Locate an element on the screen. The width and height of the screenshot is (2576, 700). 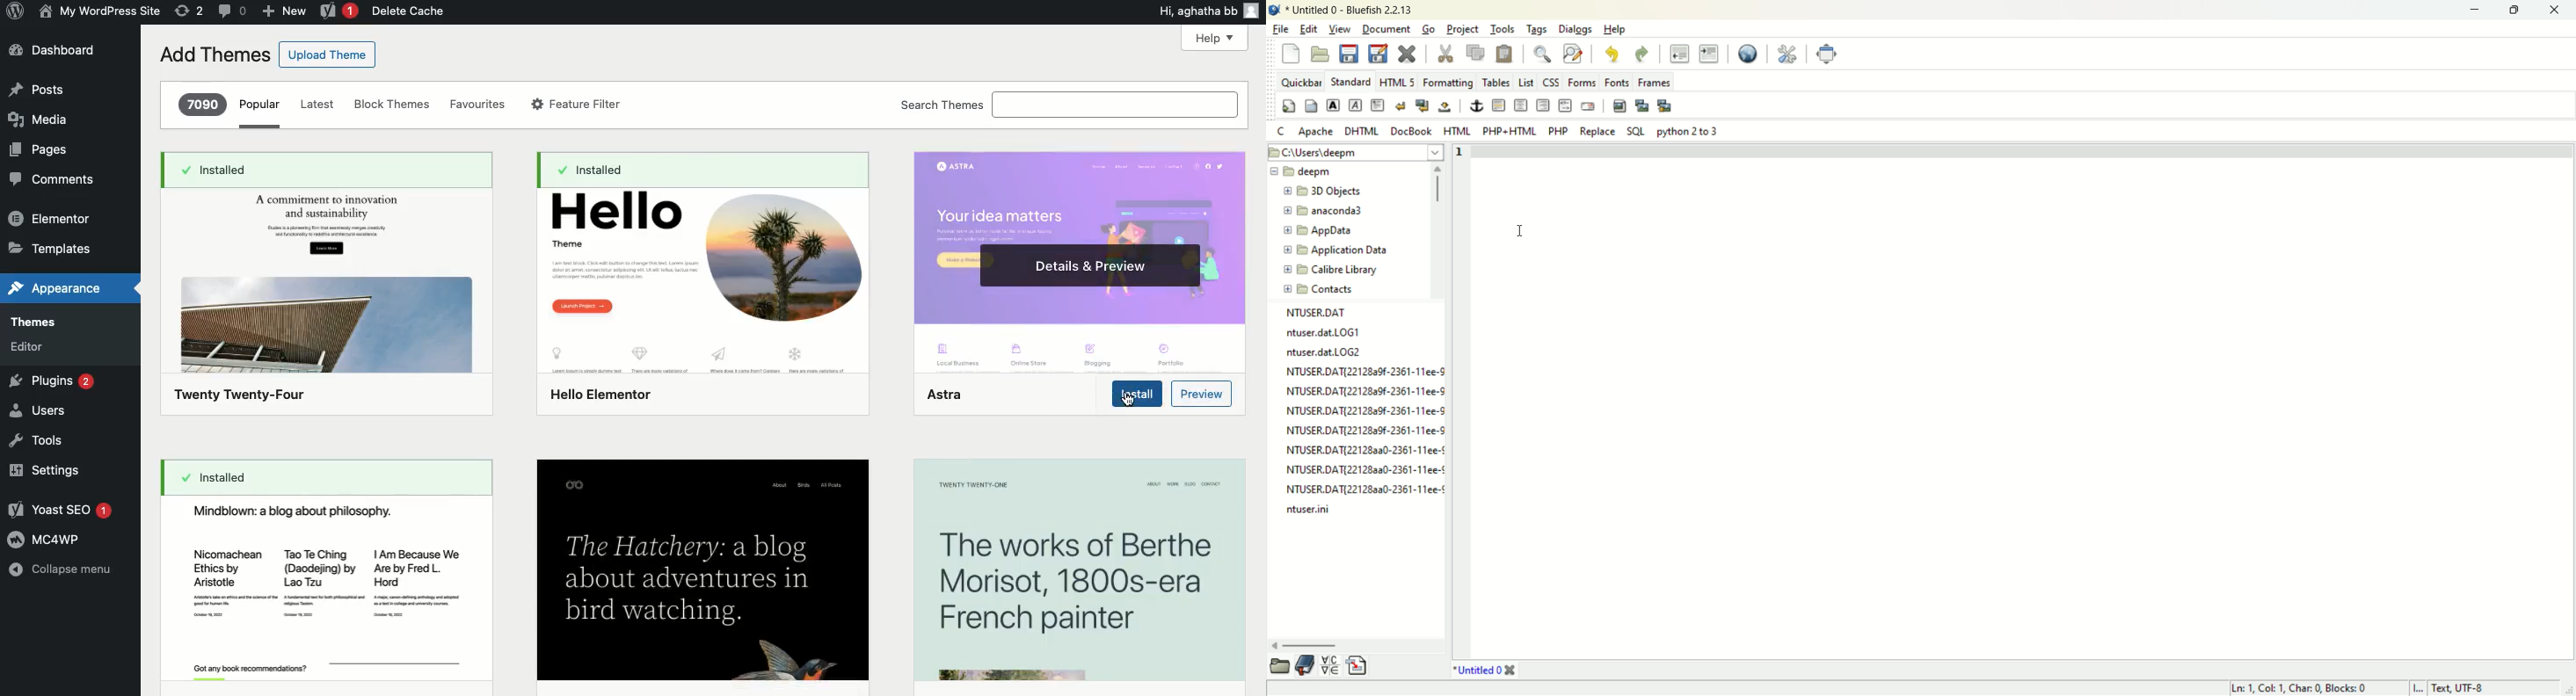
Mindblown: a blog about philosophy.Nicomachean ~ TaoTeChing | Am Because WeEthics by (Daodejing) by ~~ Are by Fred L.Aristotle Lao Tzu Hord,Got any book rcommendionss? is located at coordinates (322, 591).